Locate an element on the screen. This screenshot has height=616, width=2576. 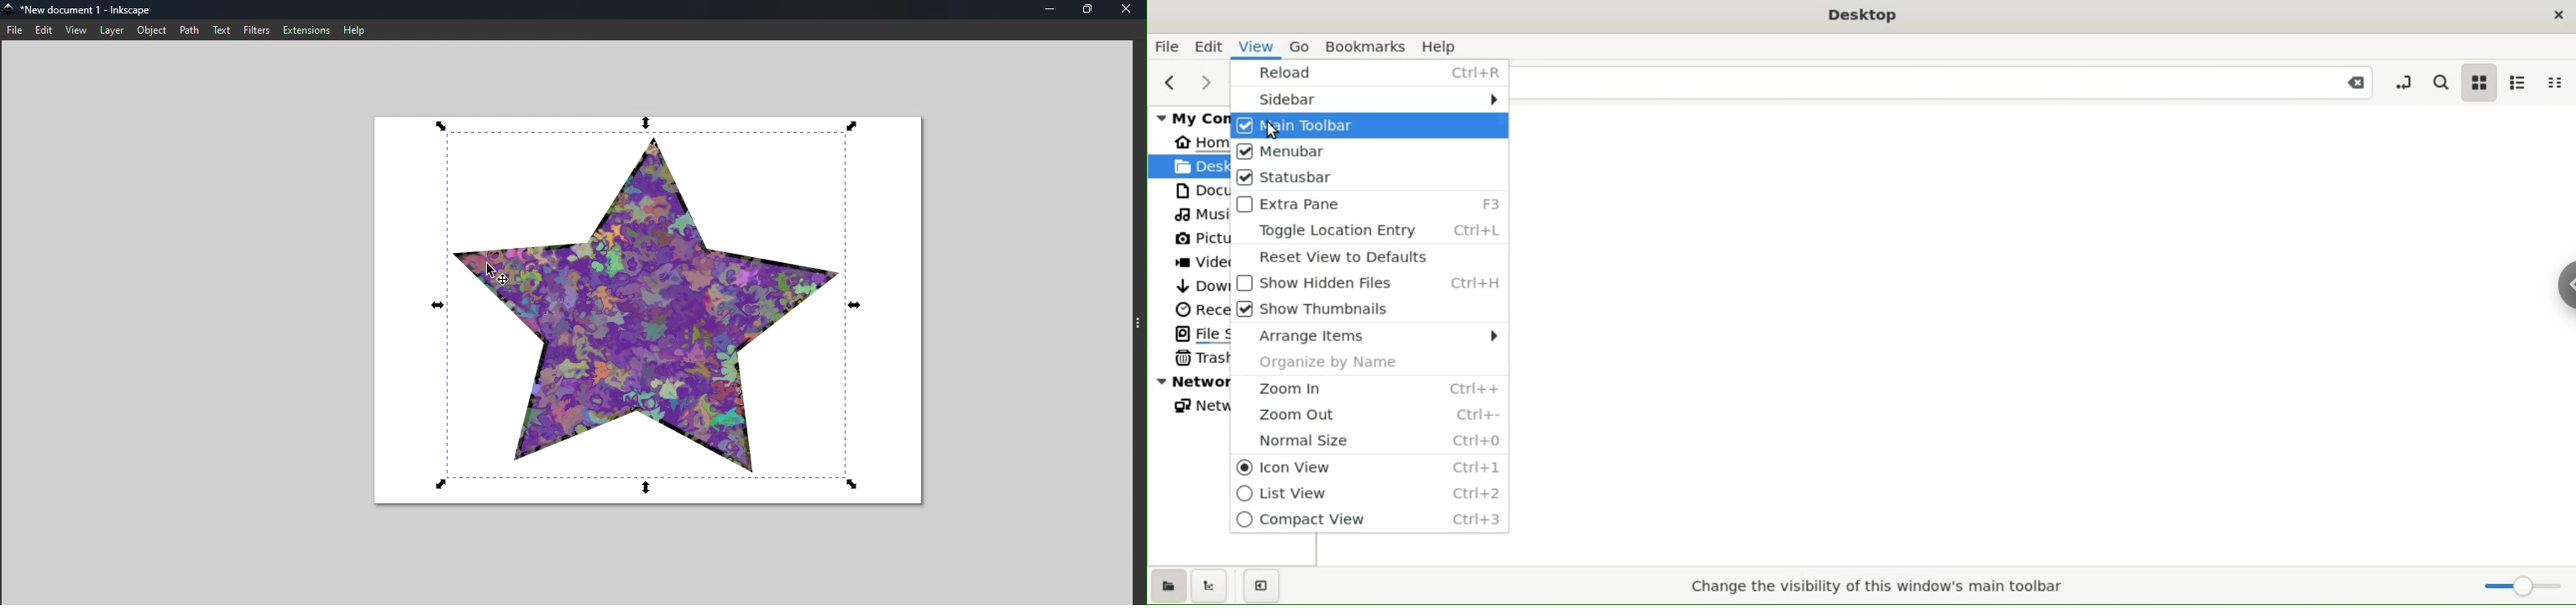
Text is located at coordinates (223, 29).